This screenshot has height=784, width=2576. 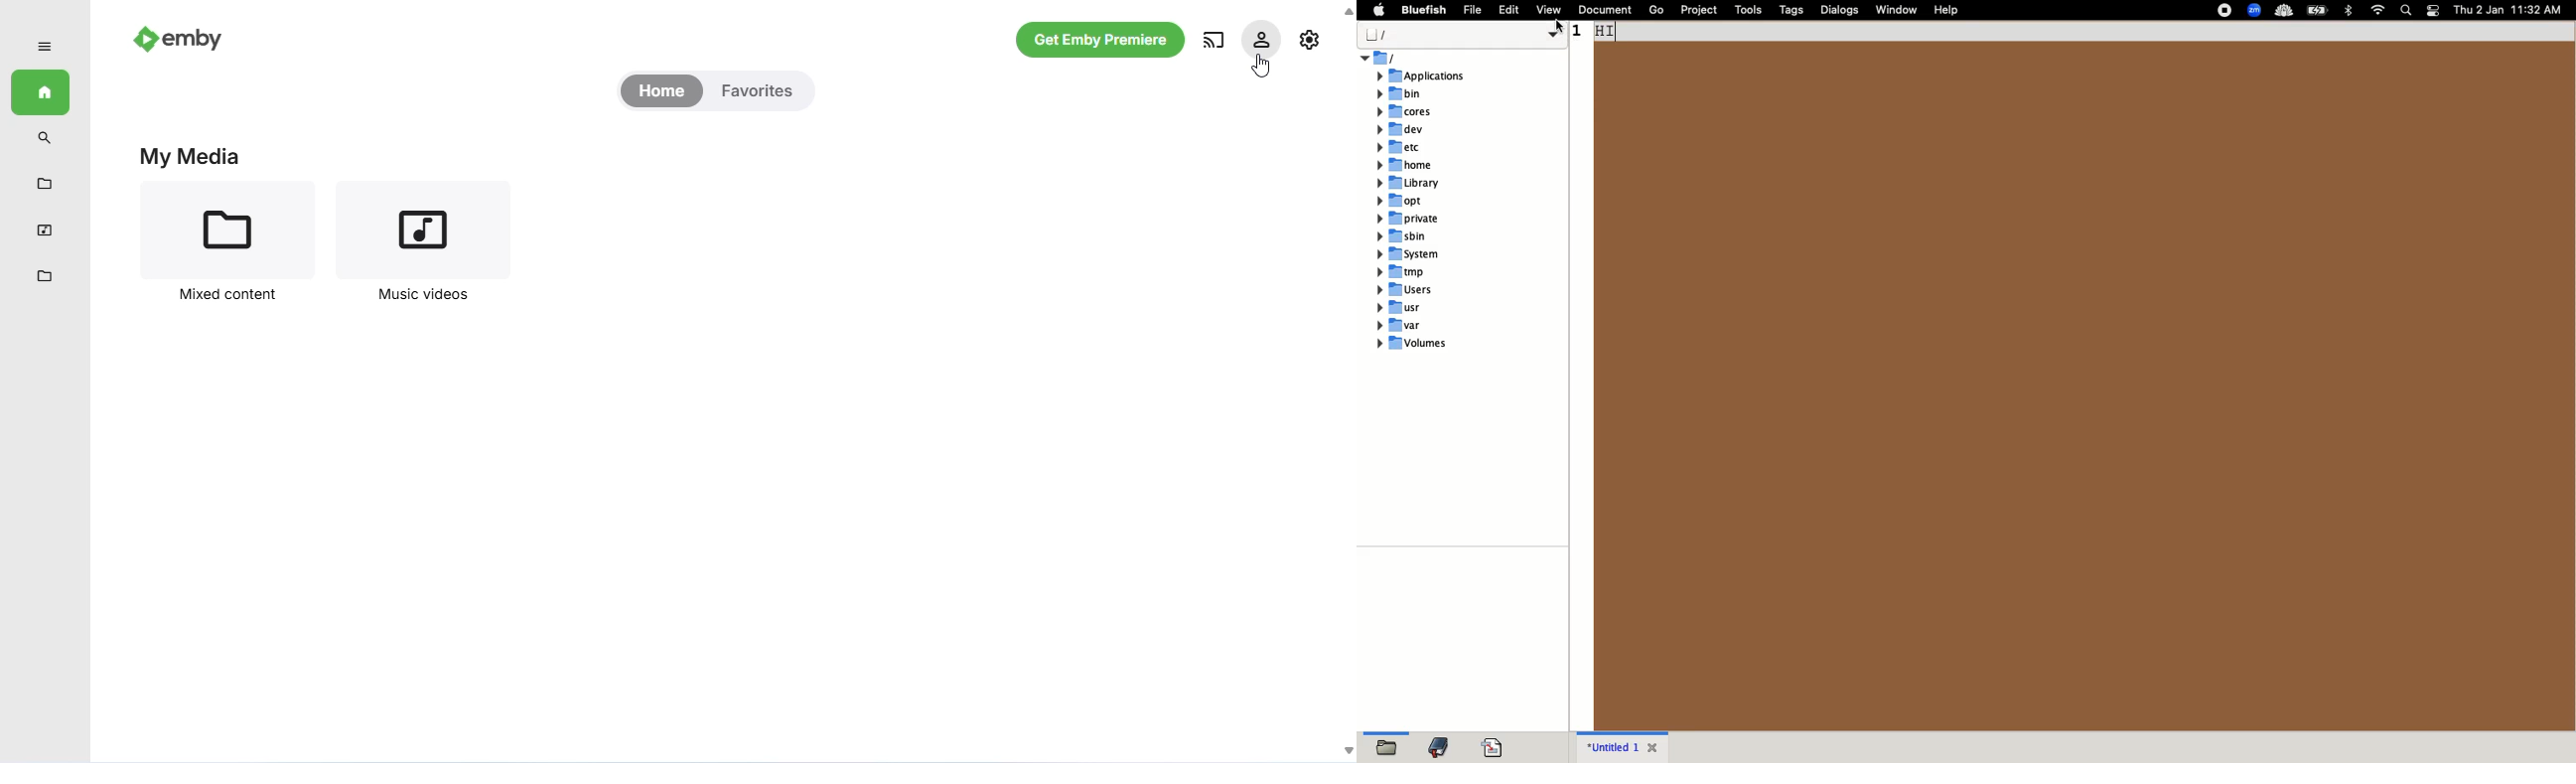 What do you see at coordinates (1560, 27) in the screenshot?
I see `cursor` at bounding box center [1560, 27].